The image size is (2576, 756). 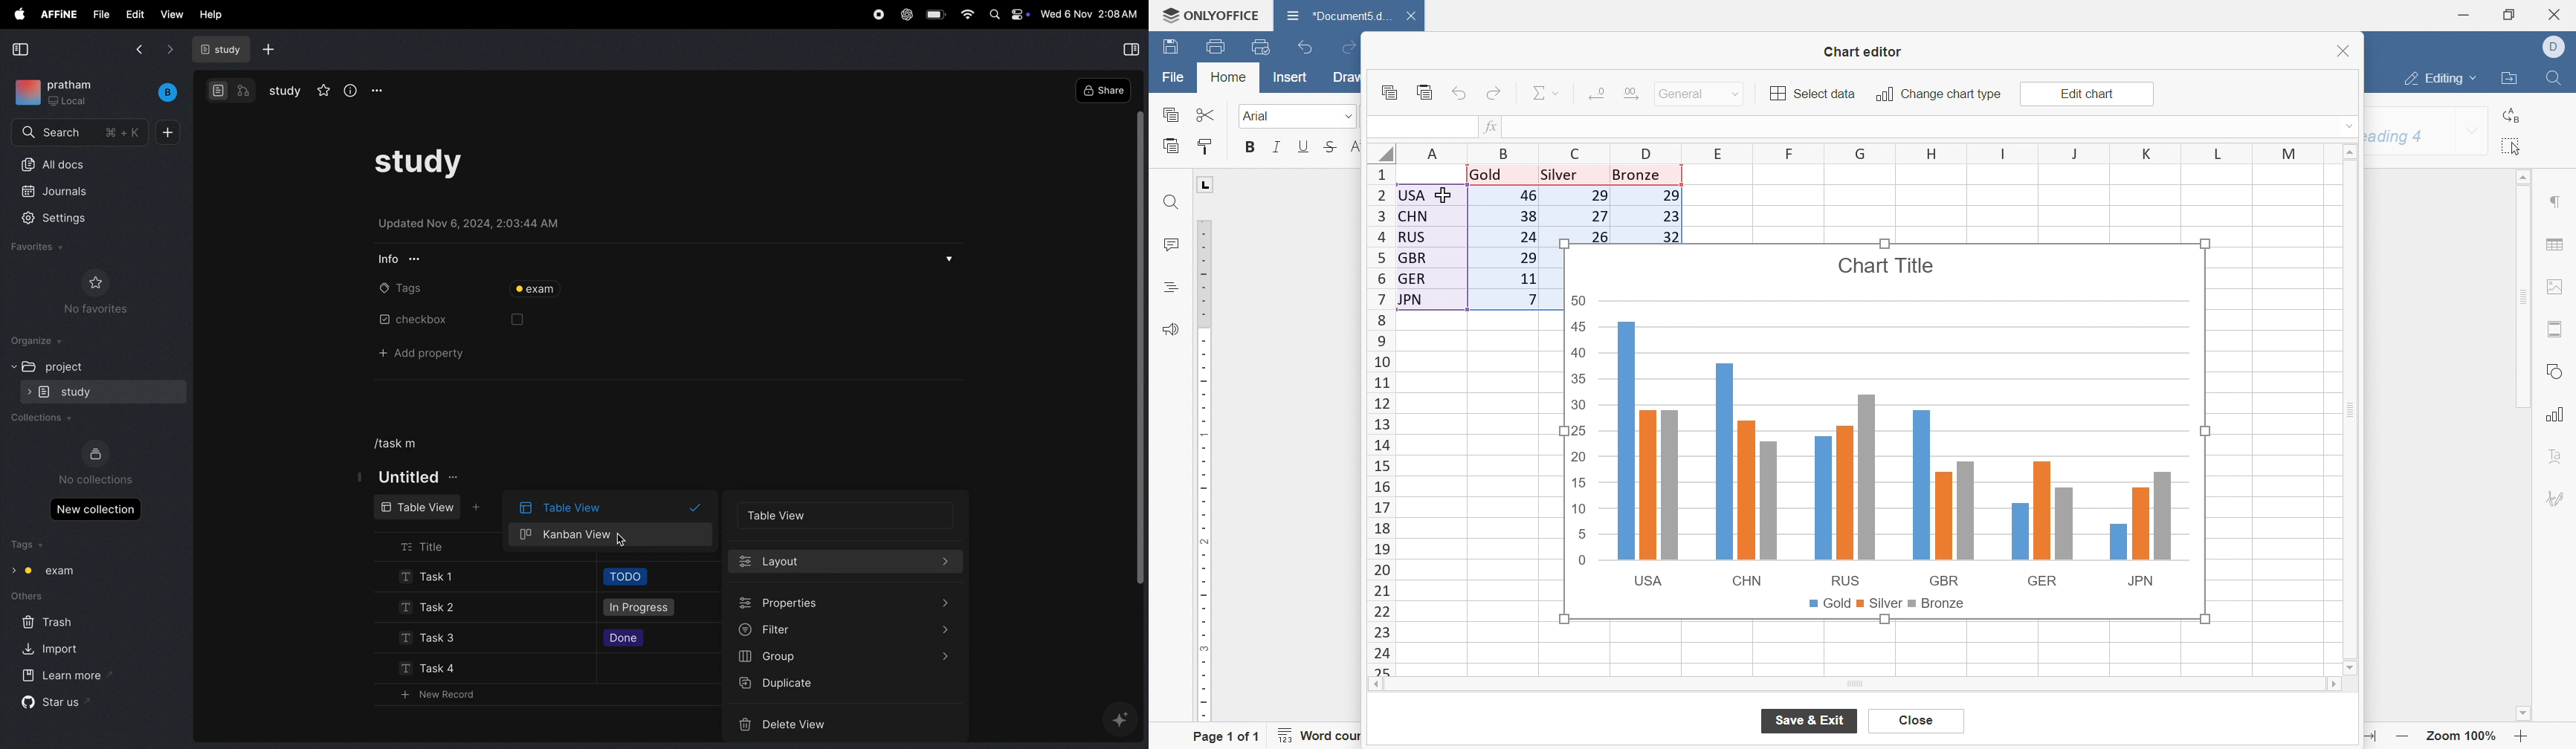 I want to click on Table, so click(x=1477, y=236).